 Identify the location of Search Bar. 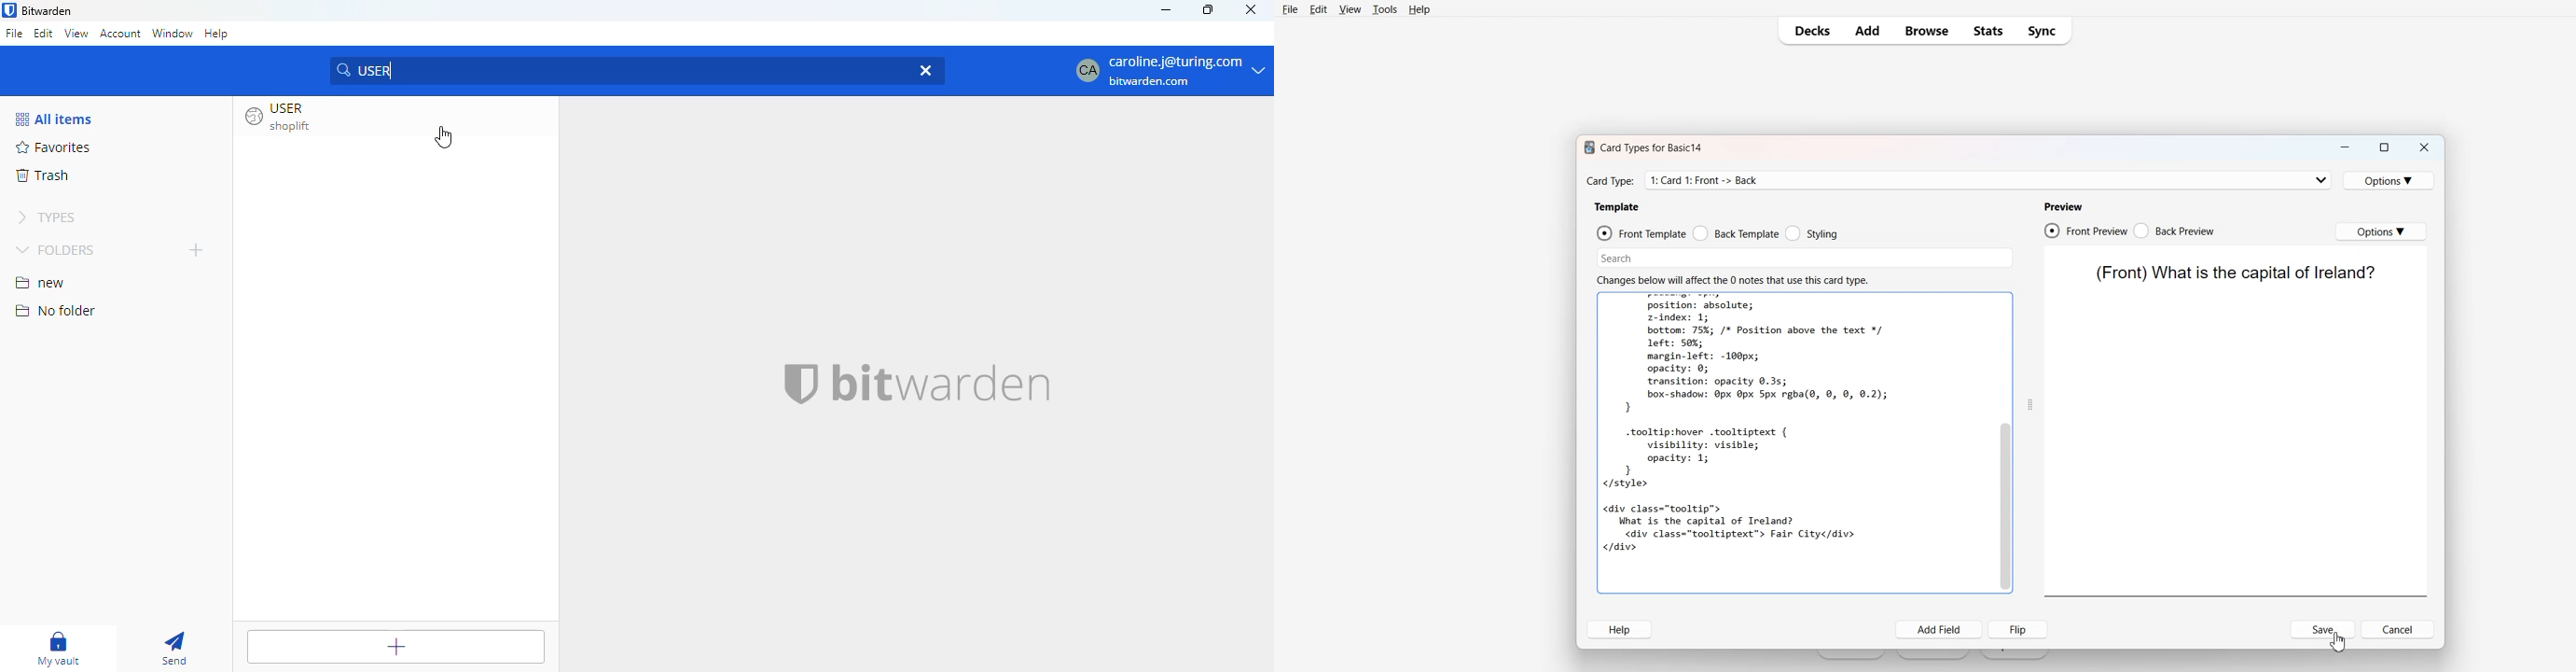
(1805, 258).